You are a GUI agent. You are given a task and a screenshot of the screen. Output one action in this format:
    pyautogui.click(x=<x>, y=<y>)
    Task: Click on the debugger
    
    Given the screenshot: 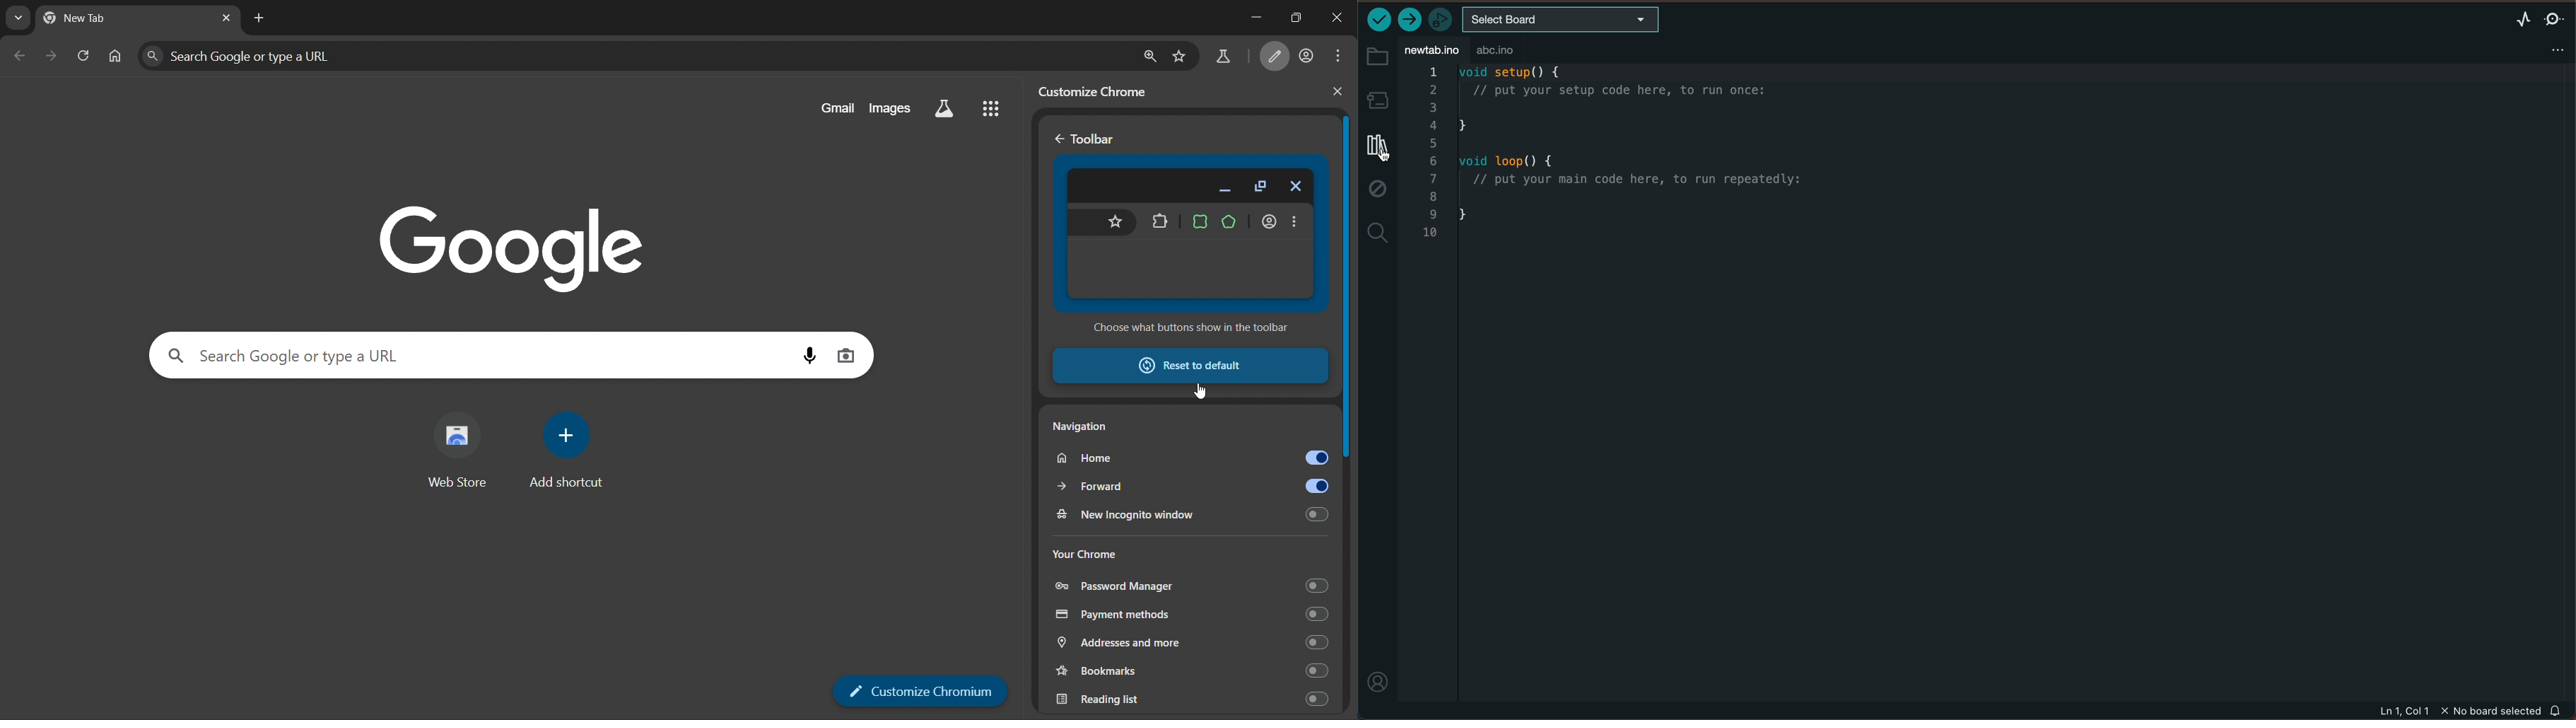 What is the action you would take?
    pyautogui.click(x=1438, y=19)
    